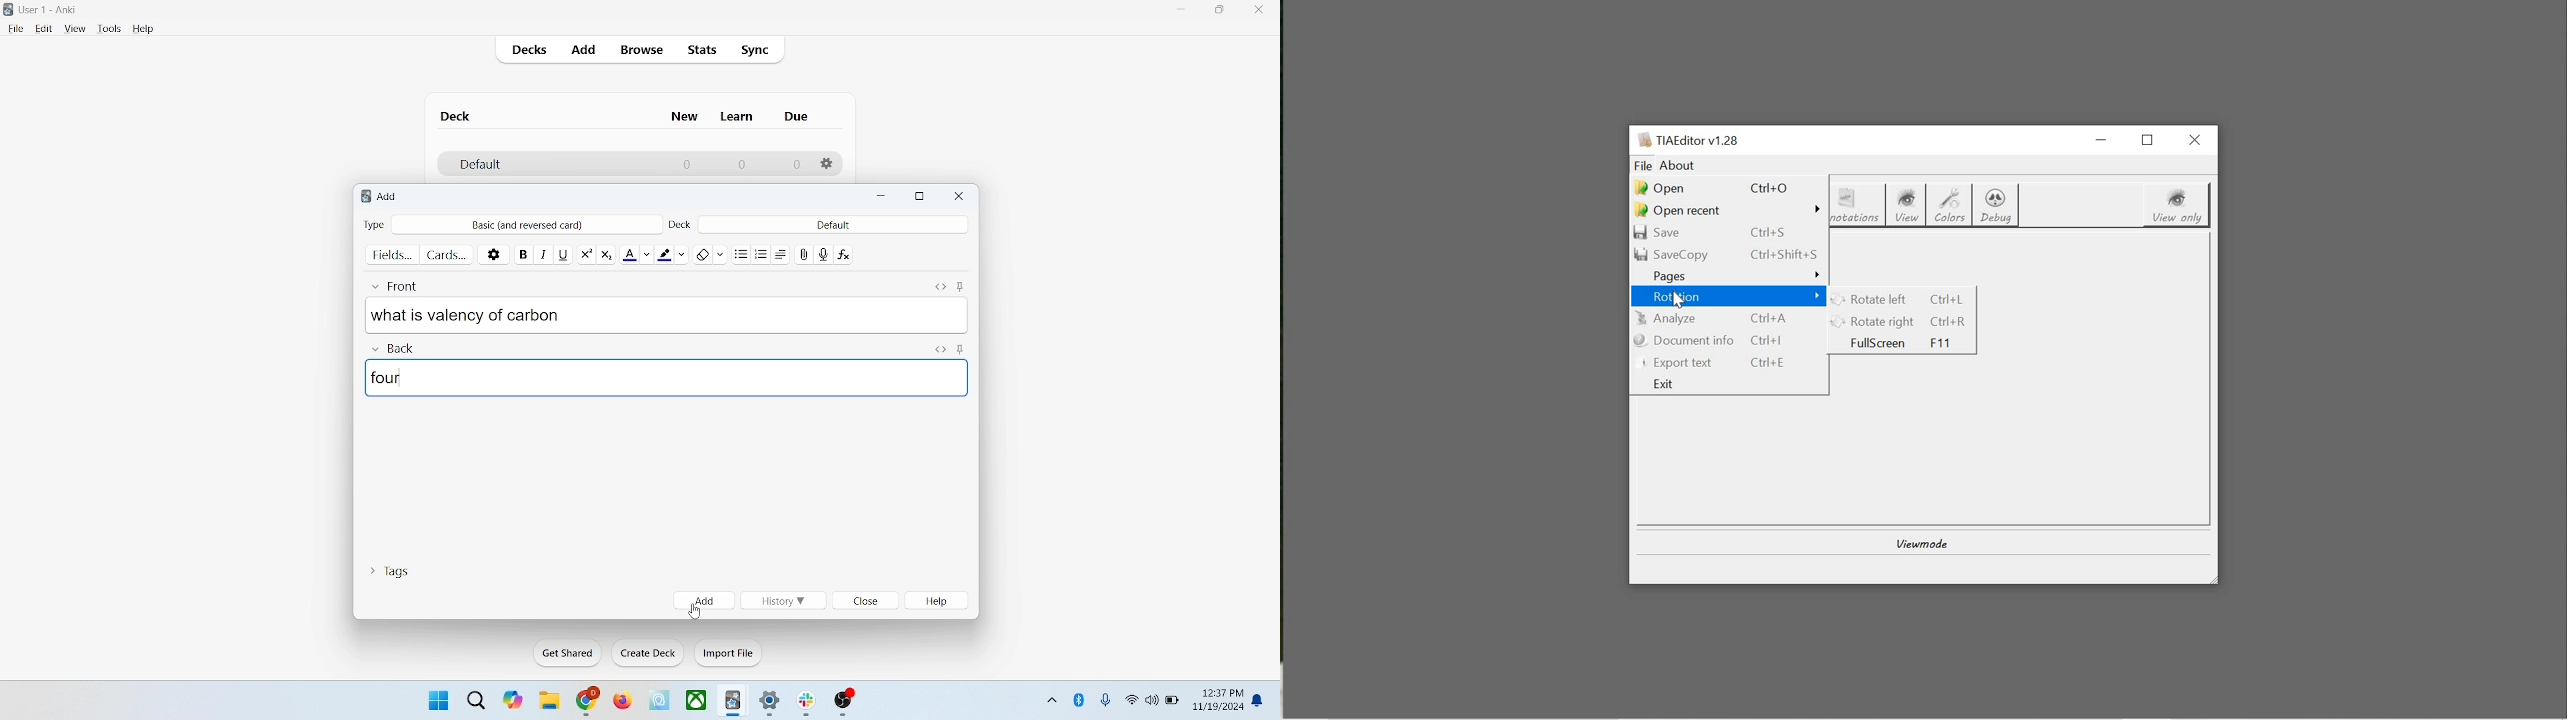 Image resolution: width=2576 pixels, height=728 pixels. Describe the element at coordinates (711, 252) in the screenshot. I see `remove formatting` at that location.